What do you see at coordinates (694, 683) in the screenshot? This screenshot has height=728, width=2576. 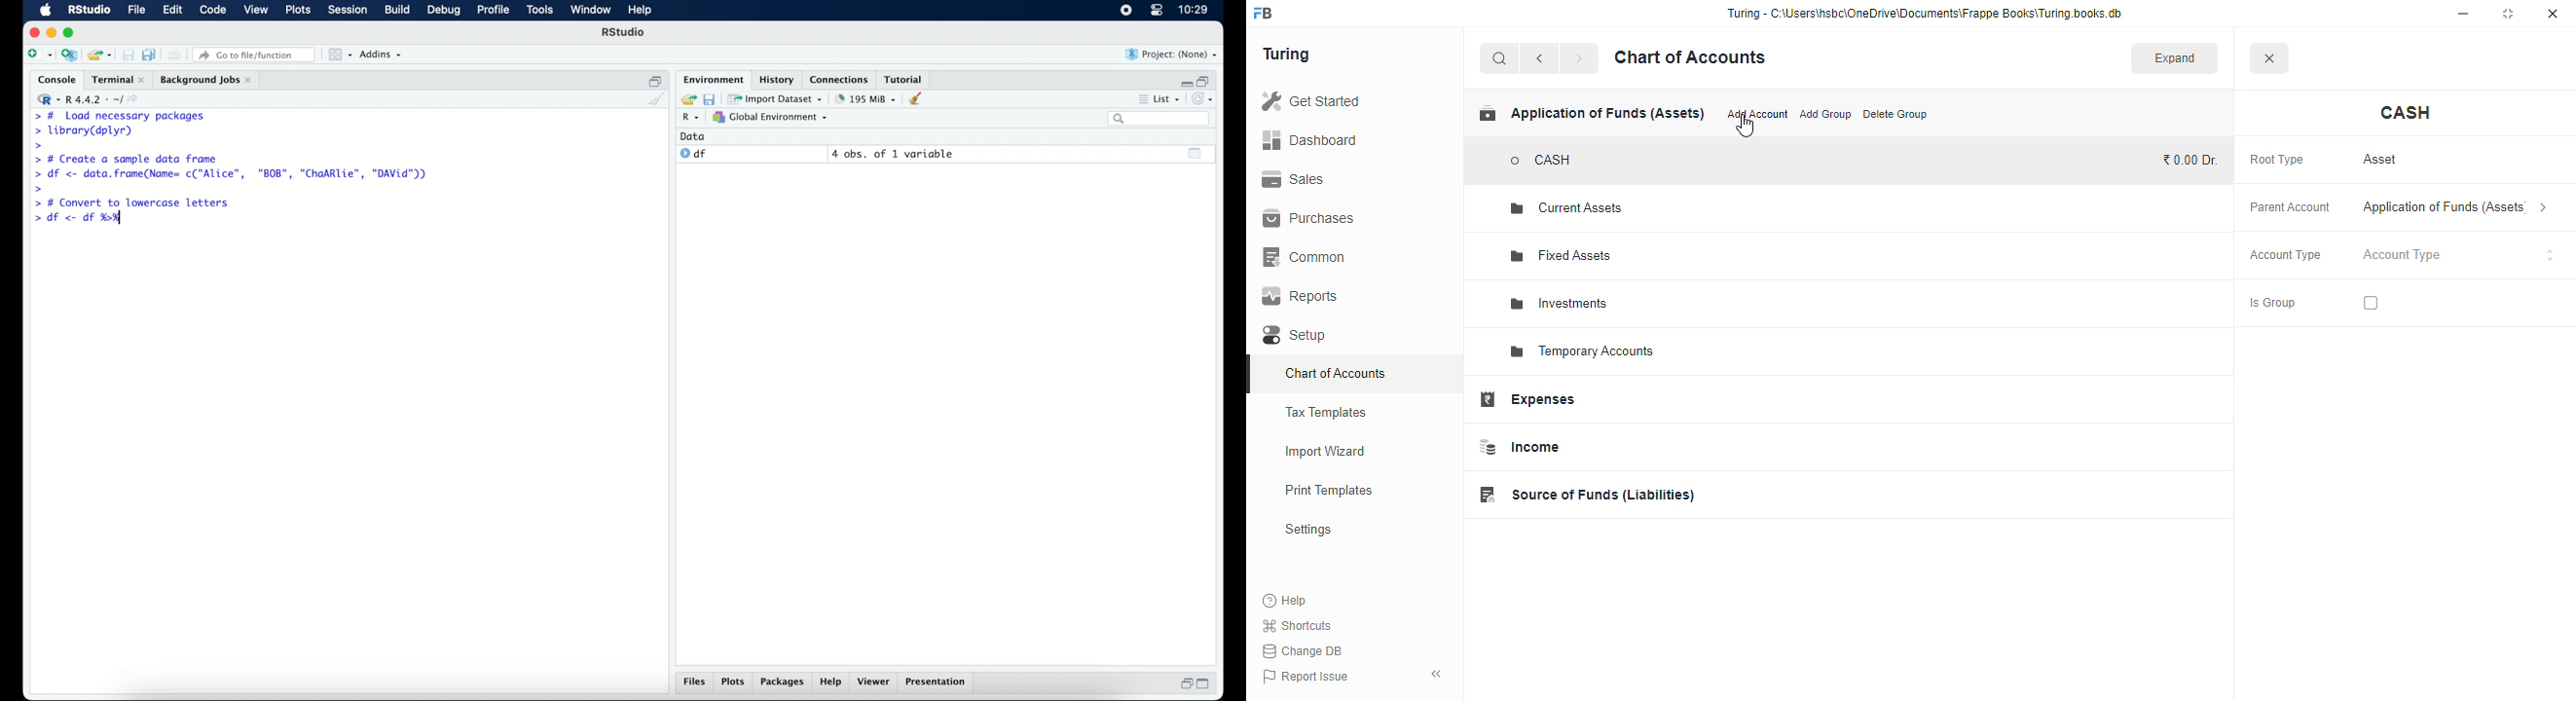 I see `files` at bounding box center [694, 683].